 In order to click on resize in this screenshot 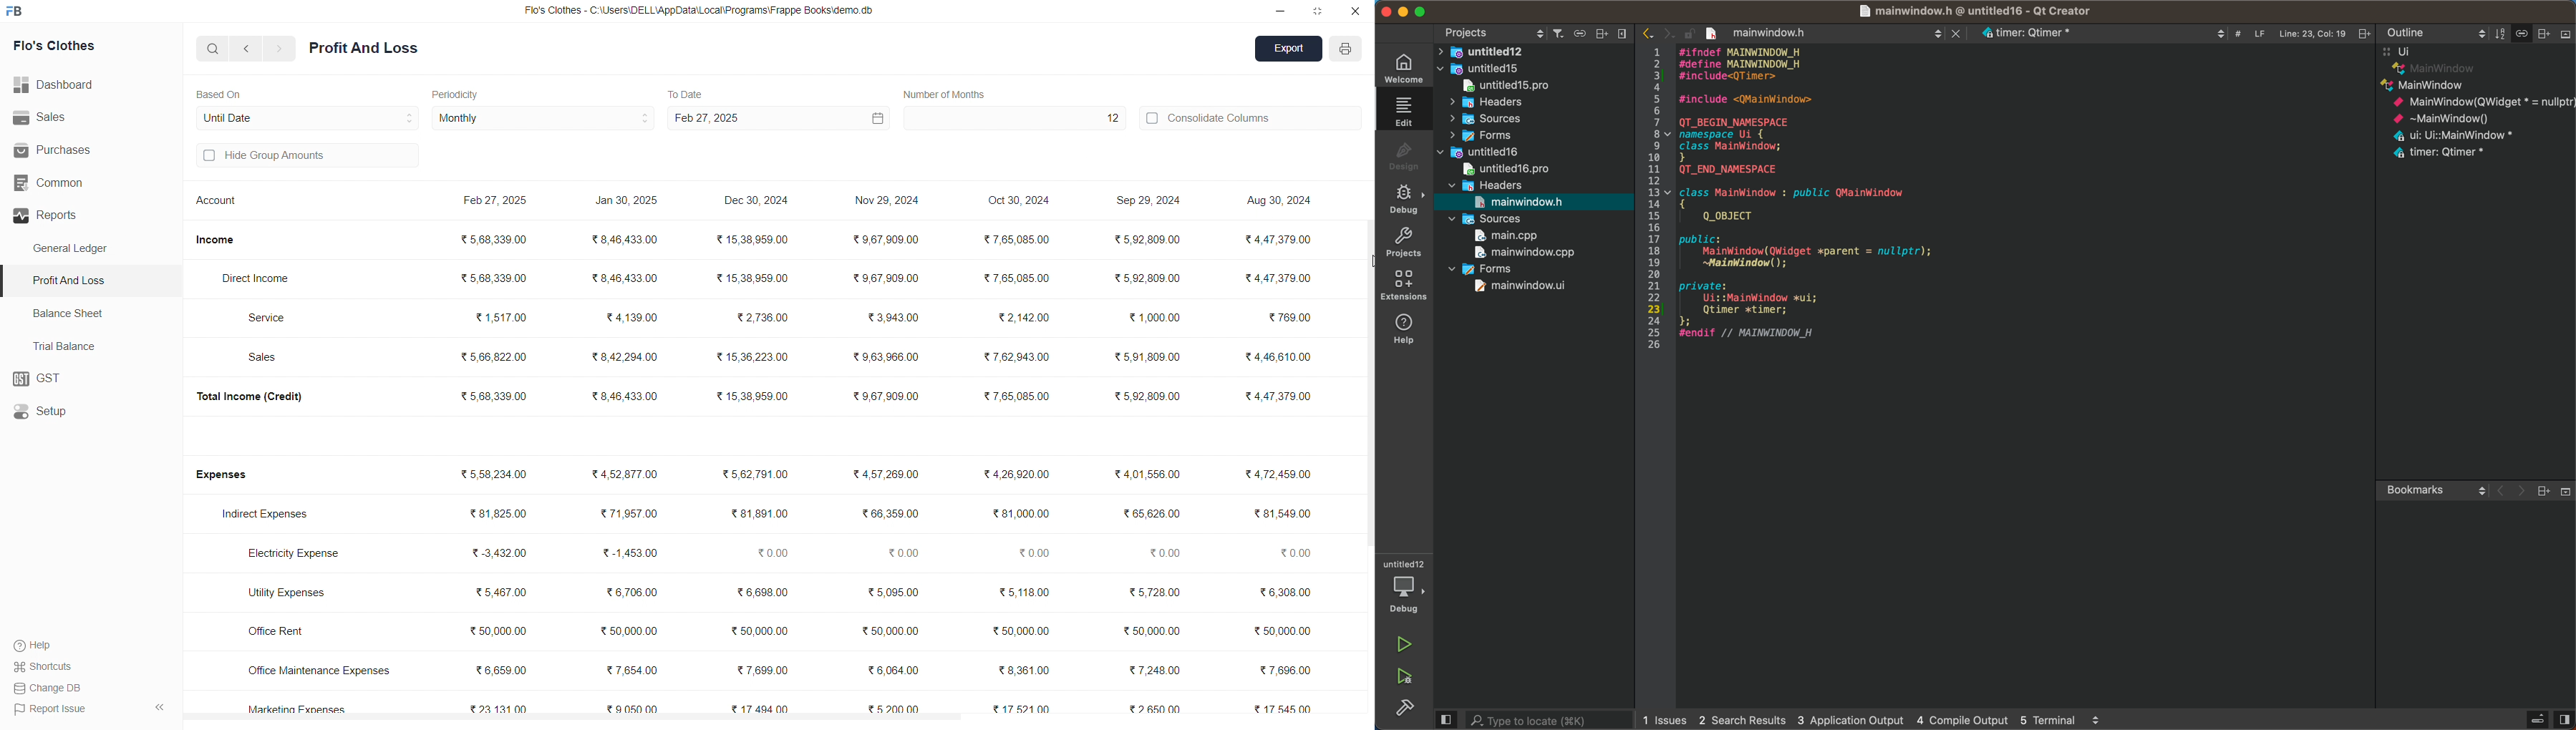, I will do `click(1317, 11)`.